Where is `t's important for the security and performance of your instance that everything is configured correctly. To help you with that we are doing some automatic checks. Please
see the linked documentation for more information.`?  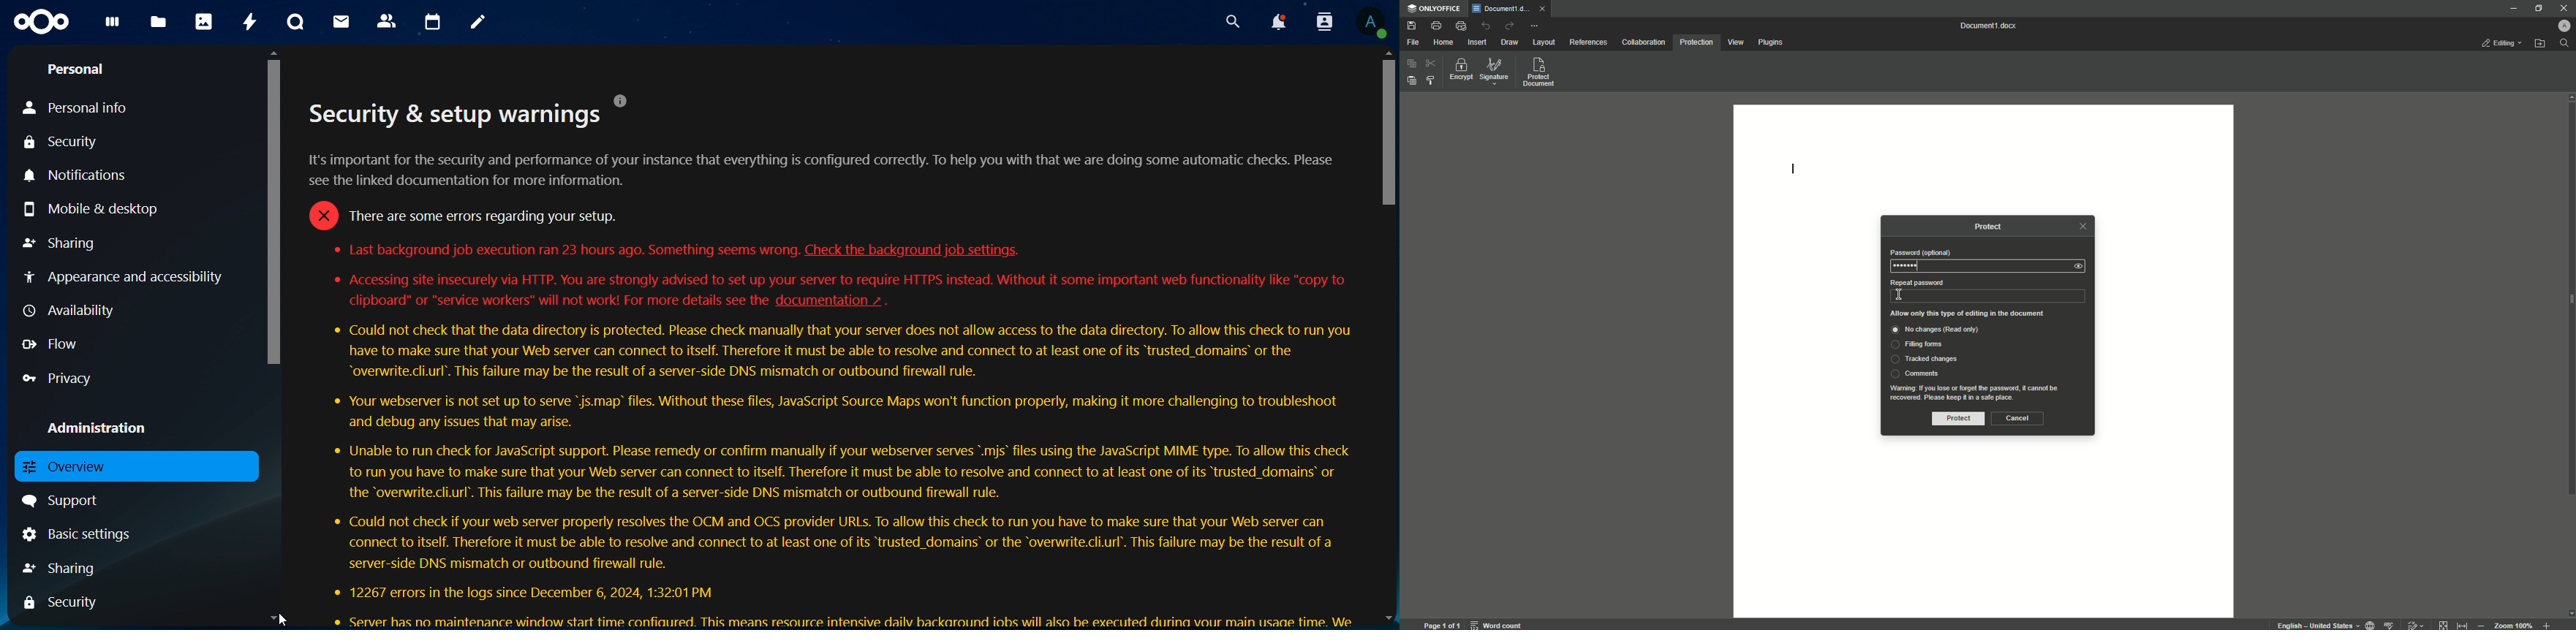 t's important for the security and performance of your instance that everything is configured correctly. To help you with that we are doing some automatic checks. Please
see the linked documentation for more information. is located at coordinates (828, 170).